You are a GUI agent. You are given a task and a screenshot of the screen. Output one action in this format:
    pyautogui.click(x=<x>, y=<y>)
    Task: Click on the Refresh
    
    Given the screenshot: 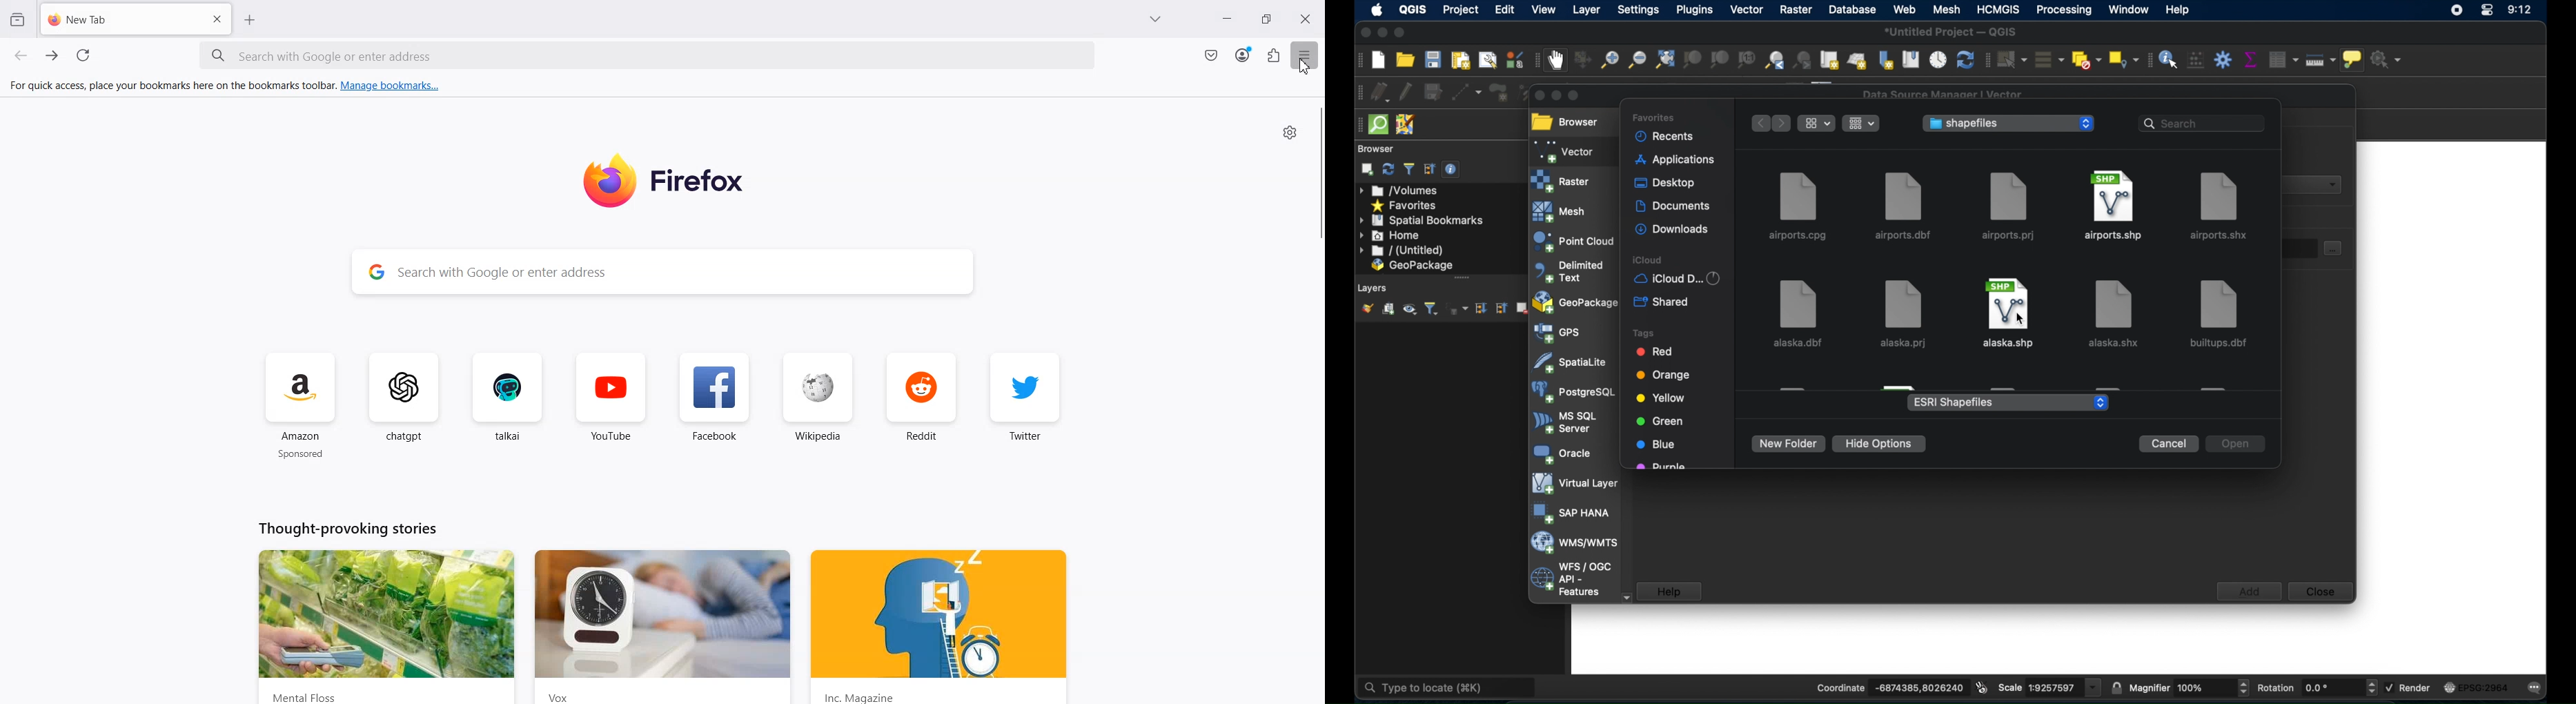 What is the action you would take?
    pyautogui.click(x=86, y=56)
    